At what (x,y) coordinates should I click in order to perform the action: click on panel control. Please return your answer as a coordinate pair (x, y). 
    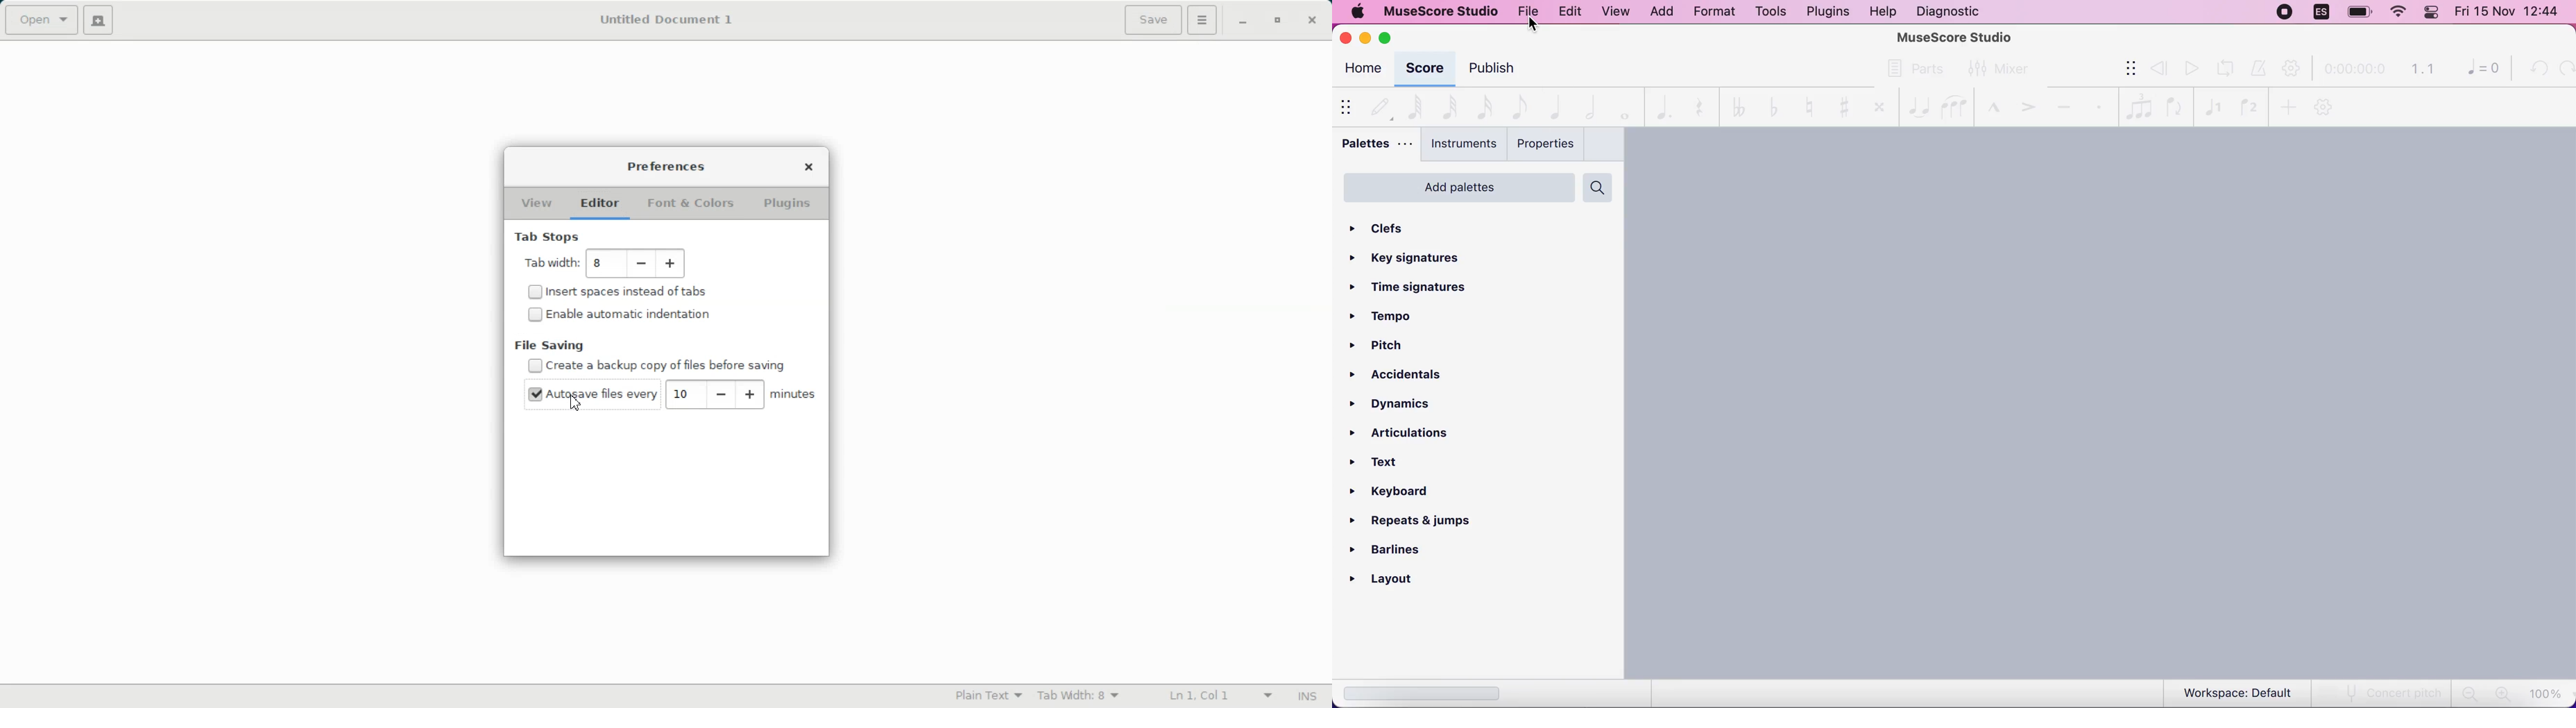
    Looking at the image, I should click on (2433, 13).